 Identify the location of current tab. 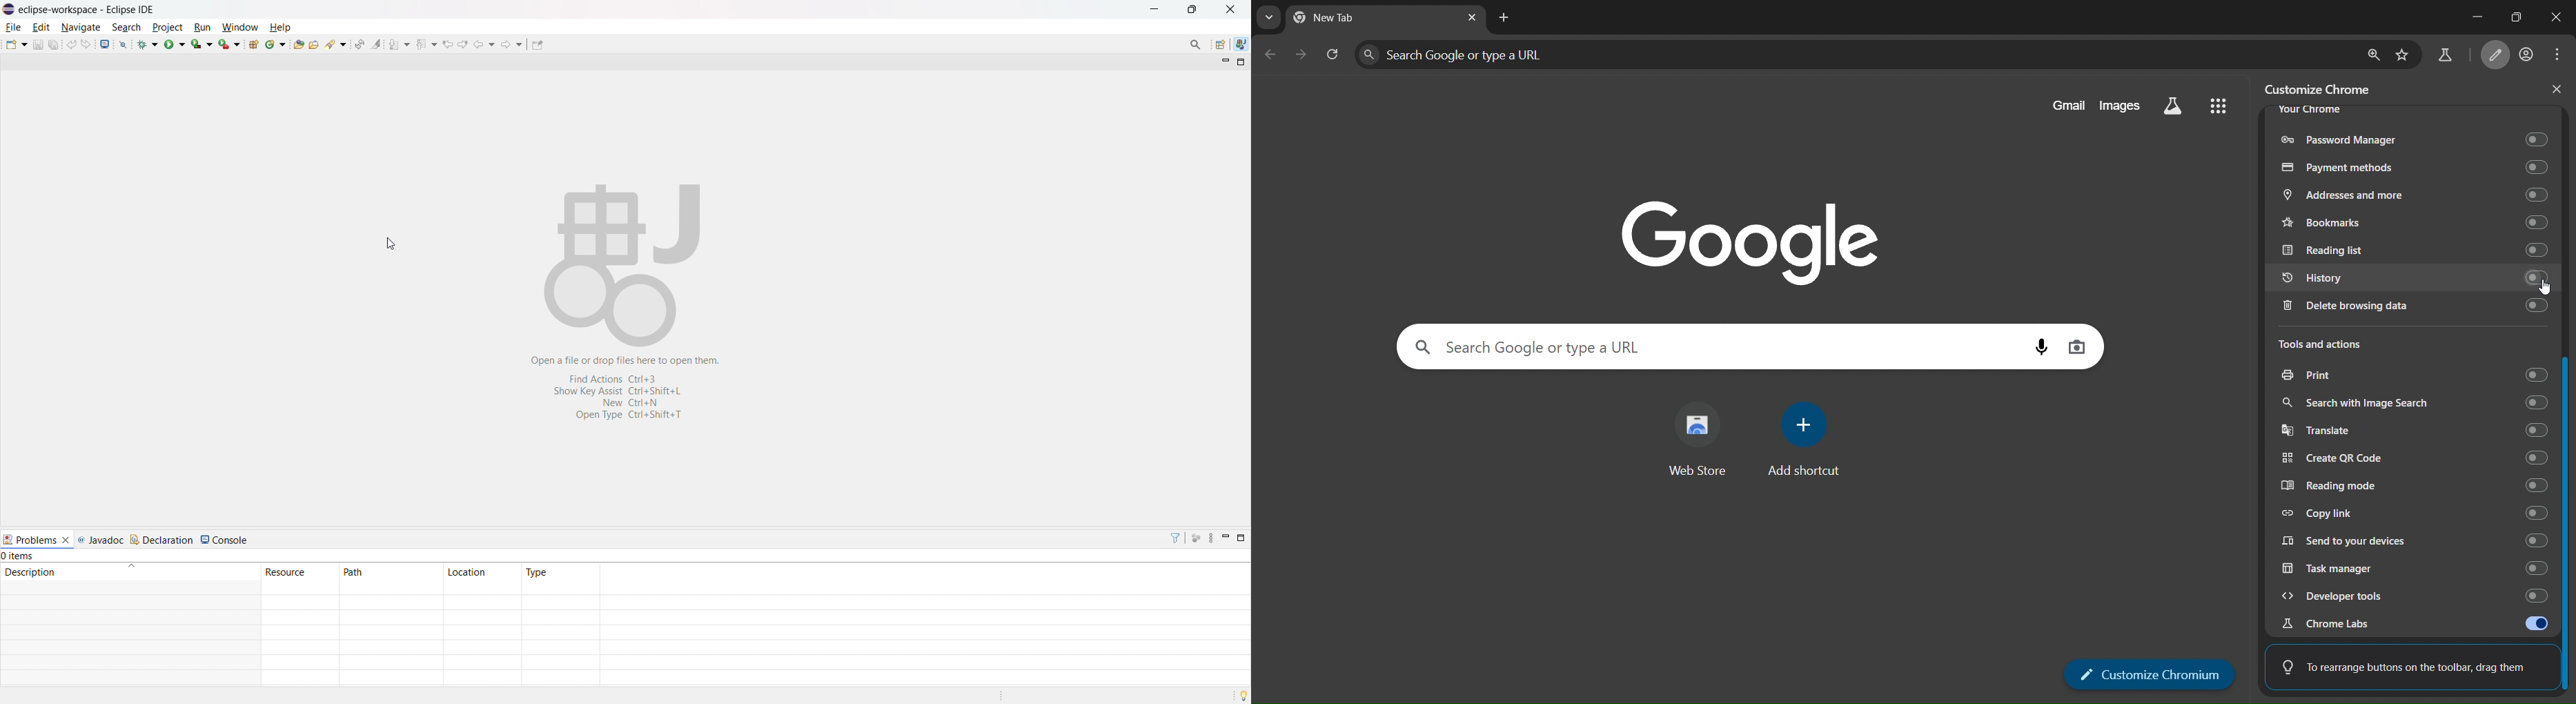
(1343, 20).